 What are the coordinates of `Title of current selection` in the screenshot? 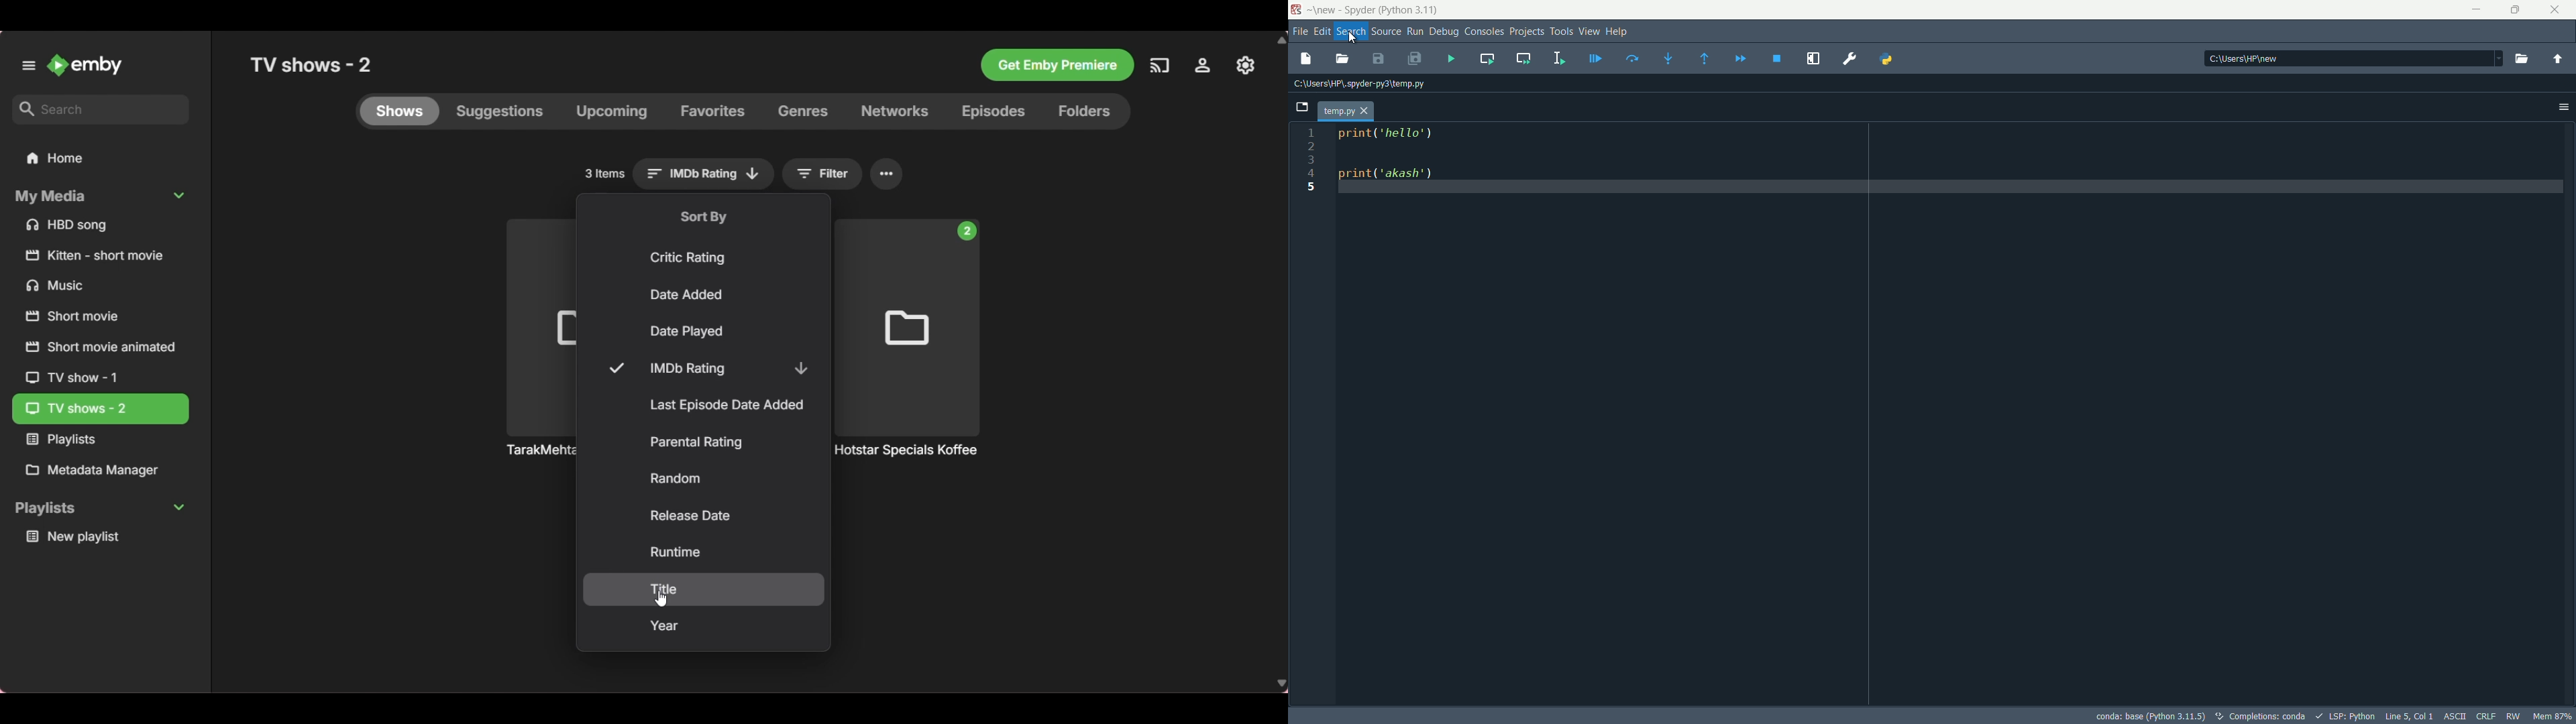 It's located at (313, 64).